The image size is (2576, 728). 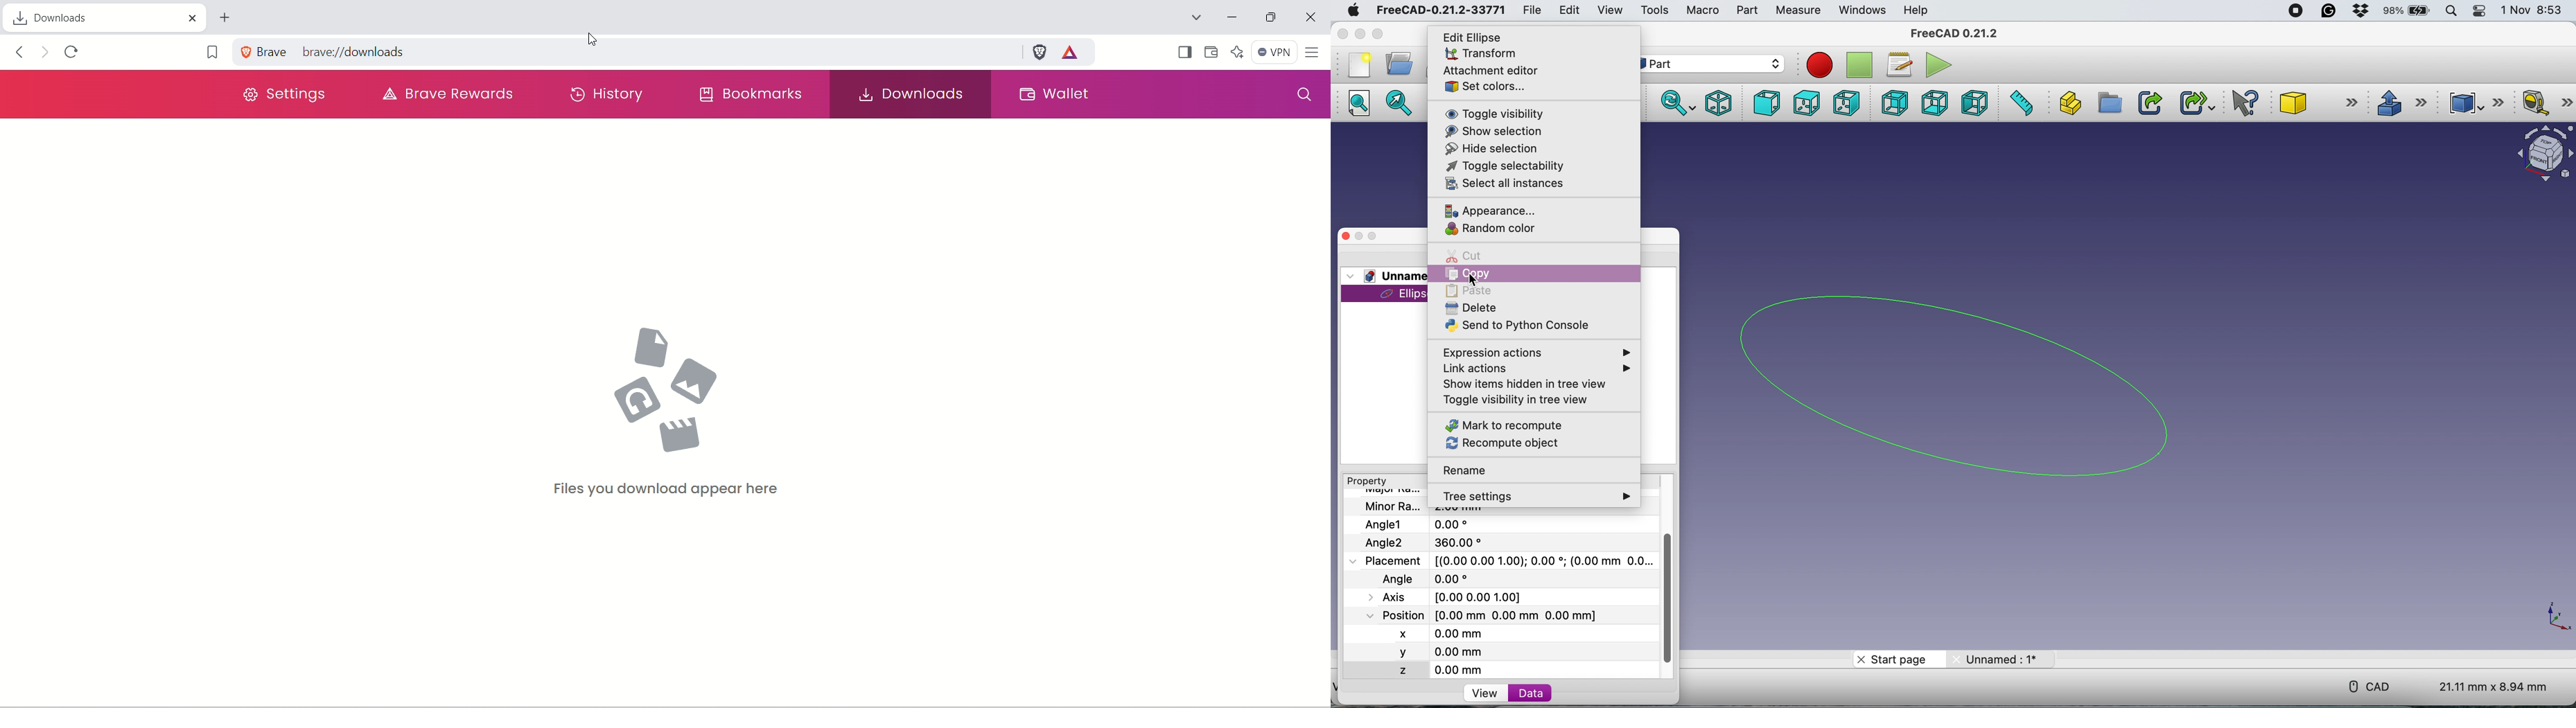 What do you see at coordinates (1431, 542) in the screenshot?
I see `Angle` at bounding box center [1431, 542].